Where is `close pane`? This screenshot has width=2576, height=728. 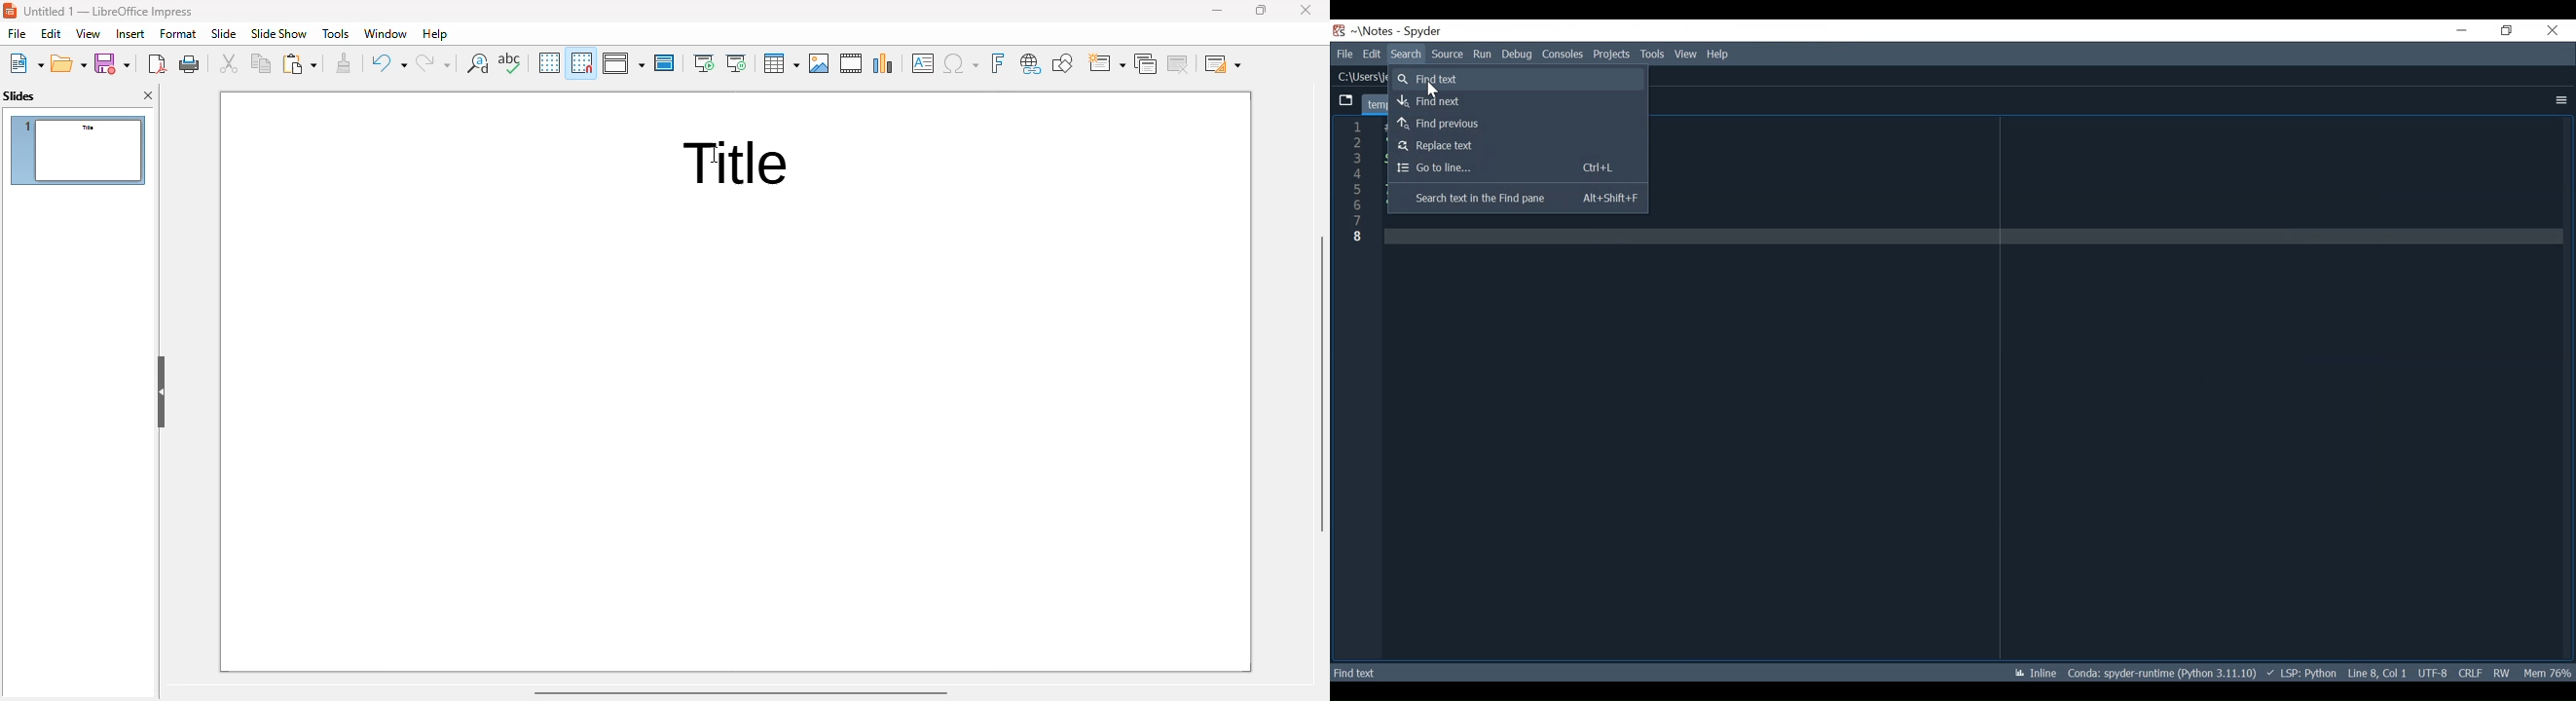
close pane is located at coordinates (149, 95).